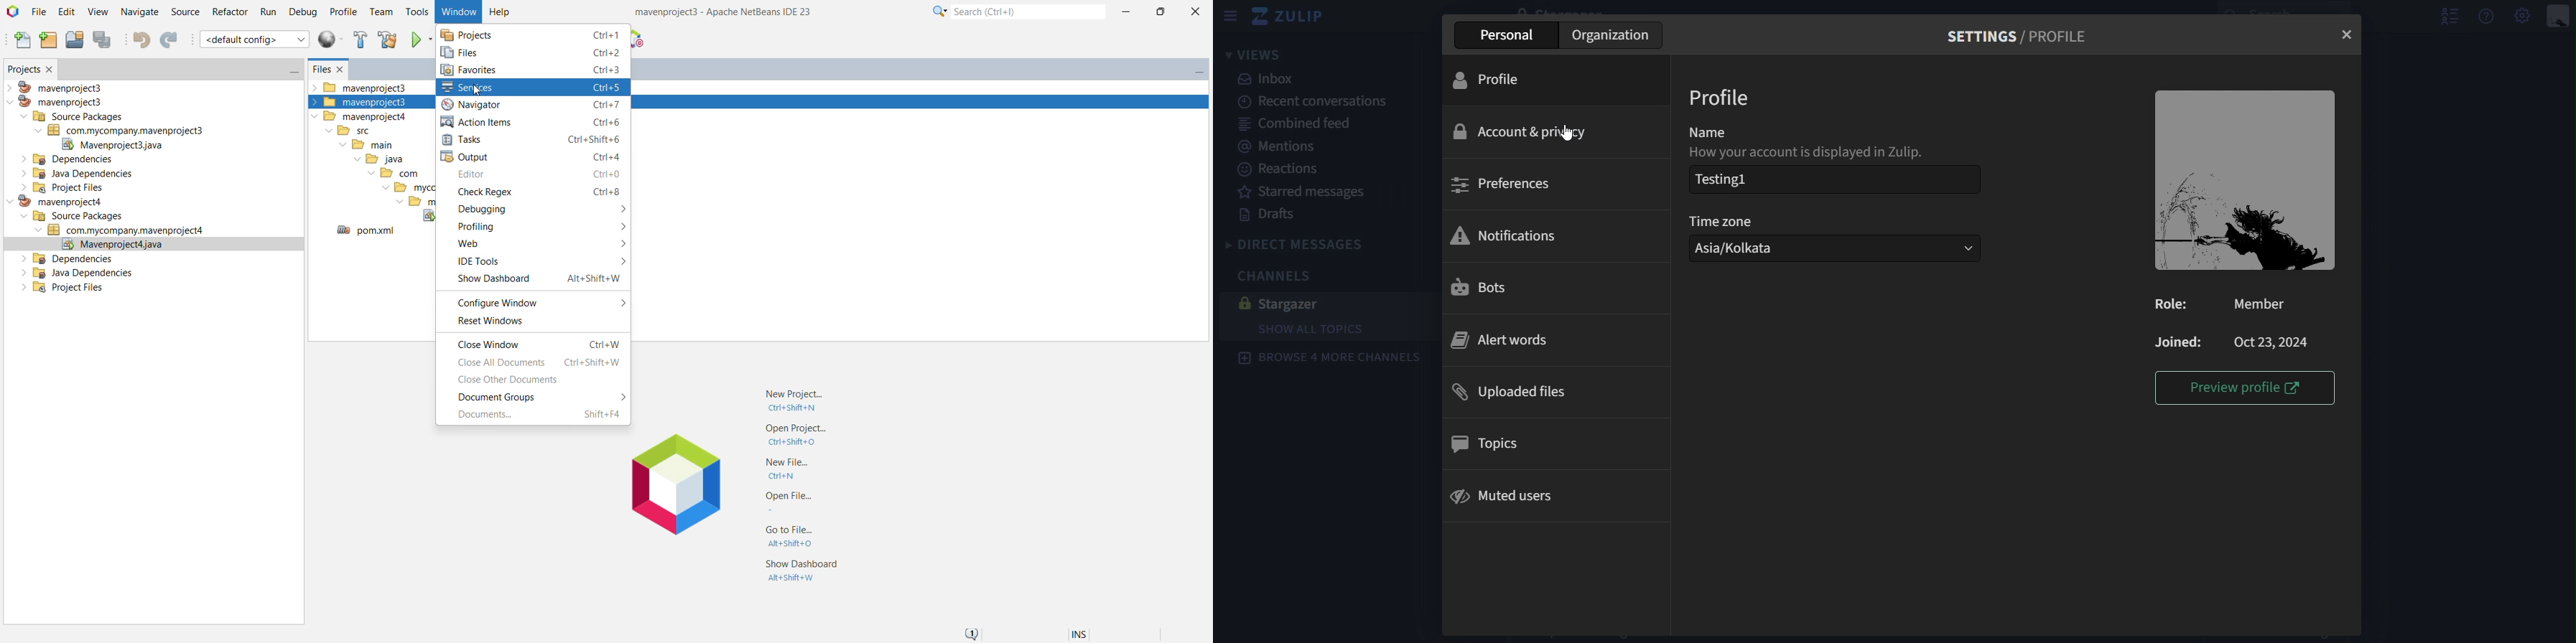  I want to click on stargazer, so click(1296, 303).